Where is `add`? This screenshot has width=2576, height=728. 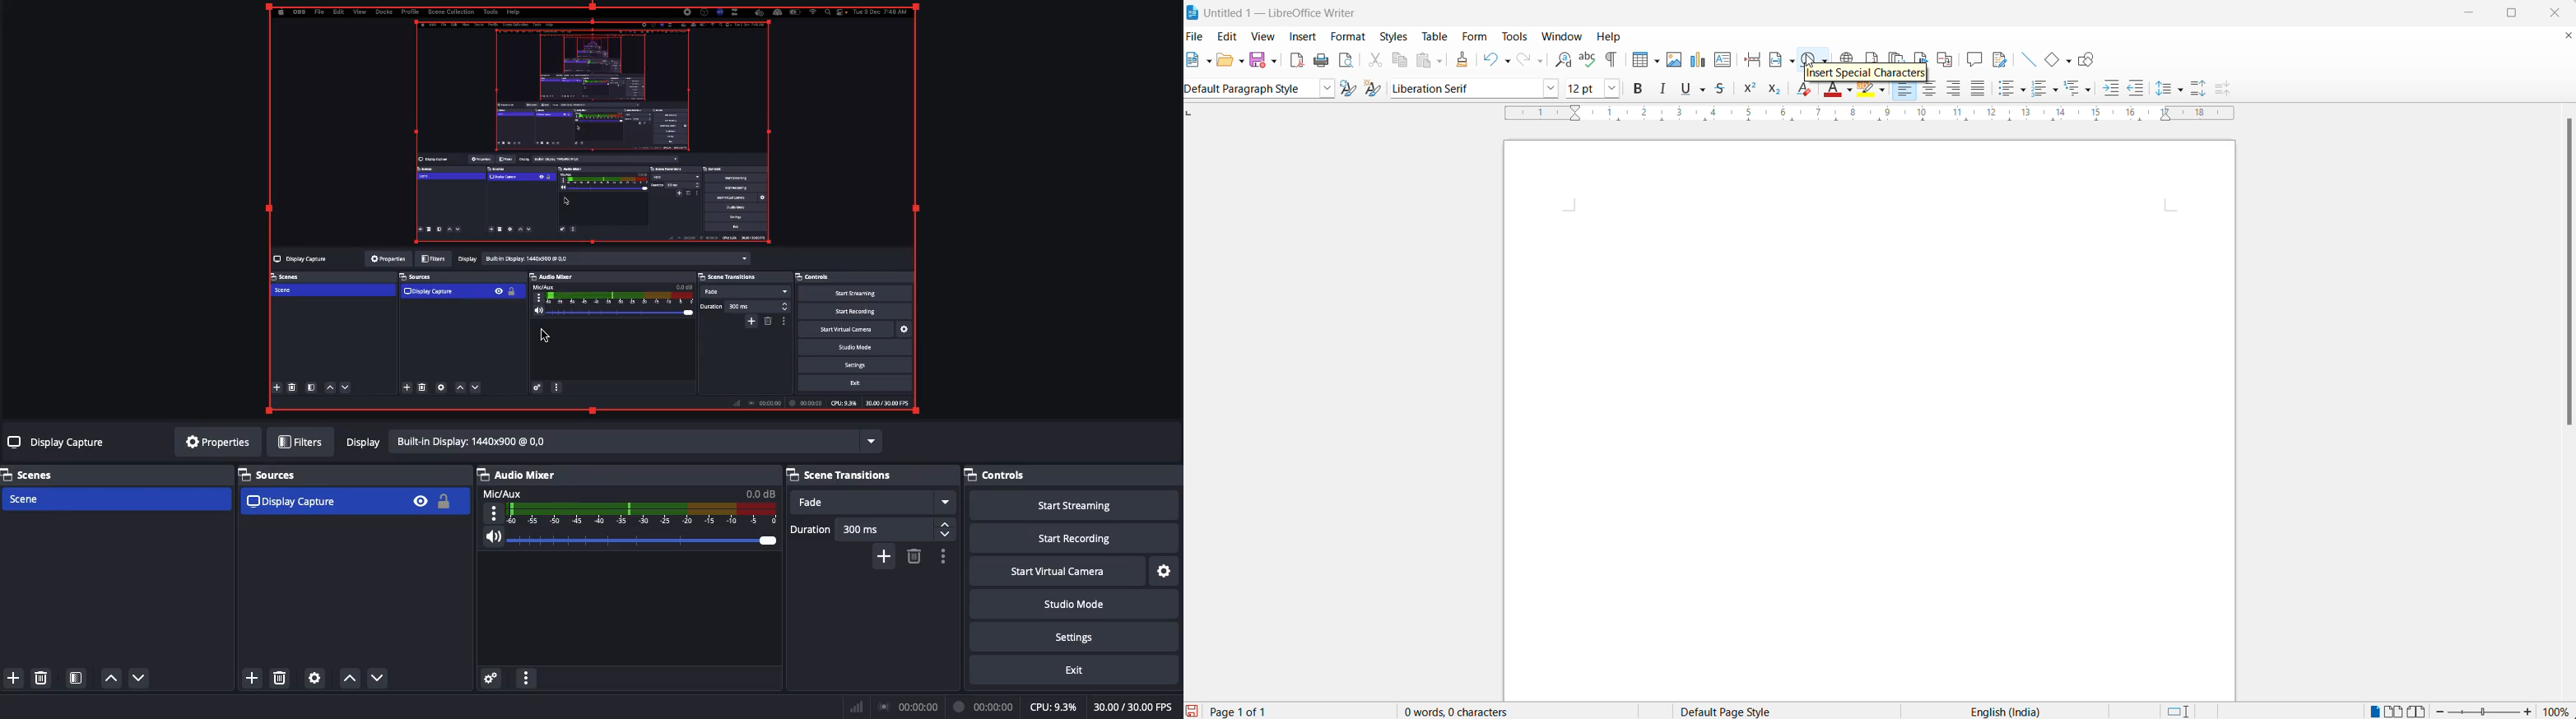 add is located at coordinates (886, 560).